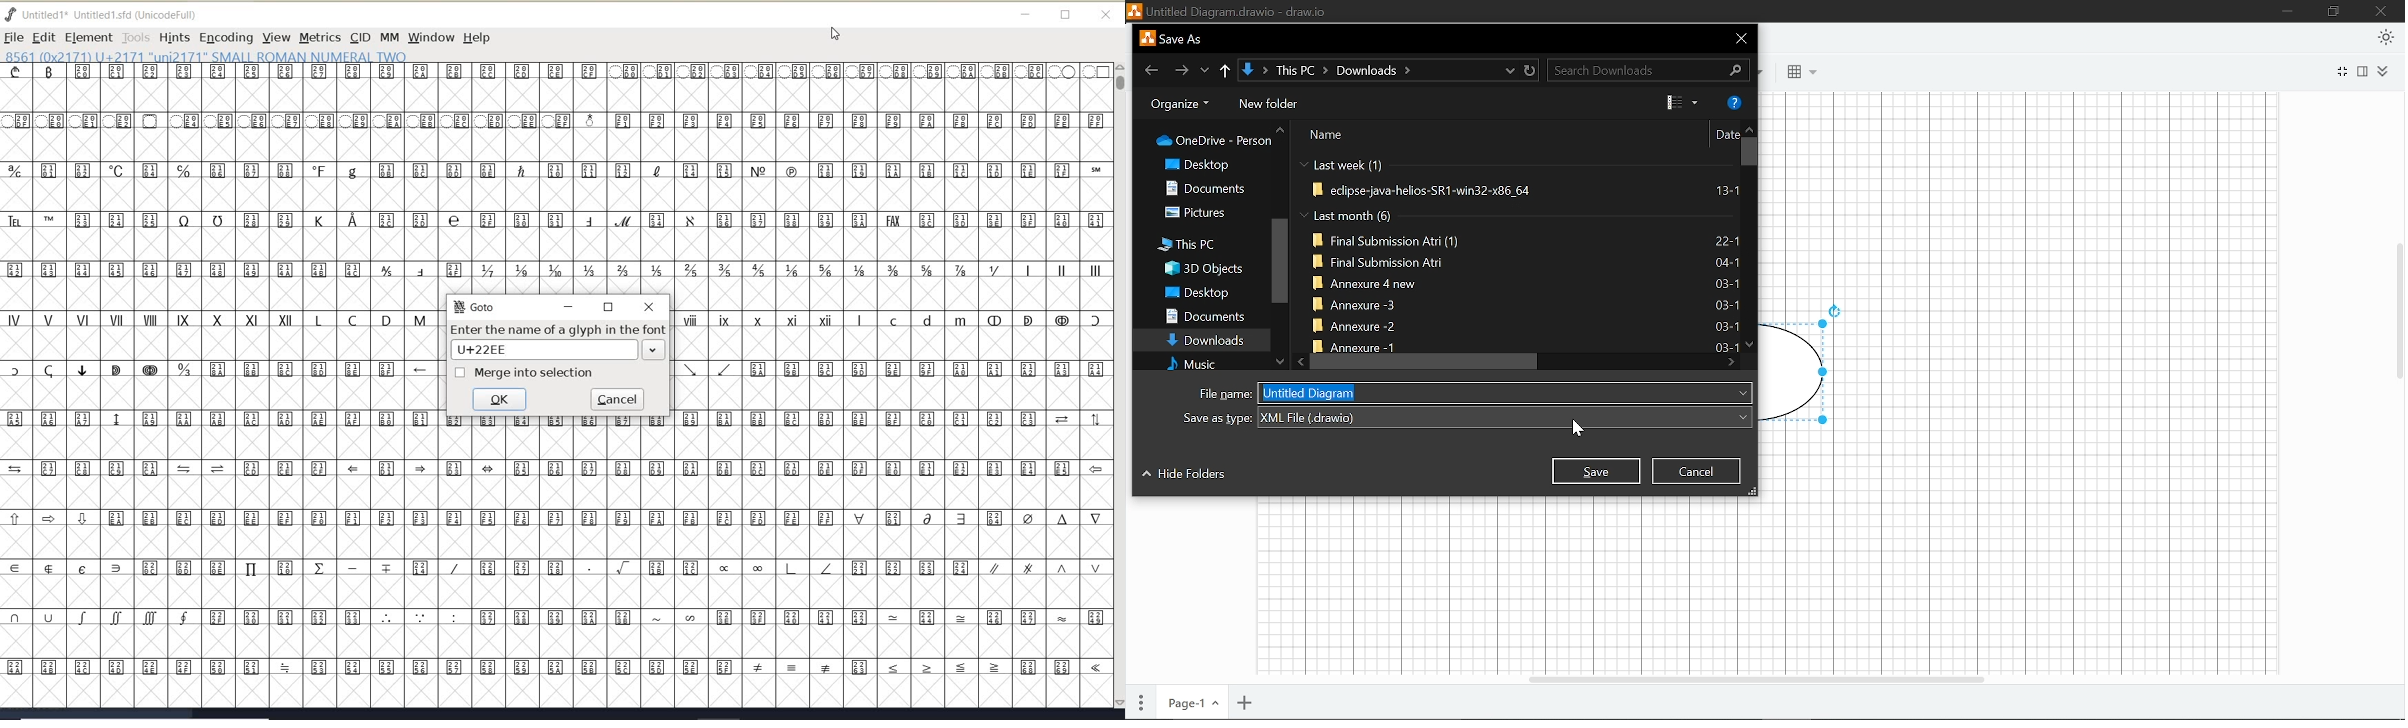 The width and height of the screenshot is (2408, 728). I want to click on New folder, so click(1268, 104).